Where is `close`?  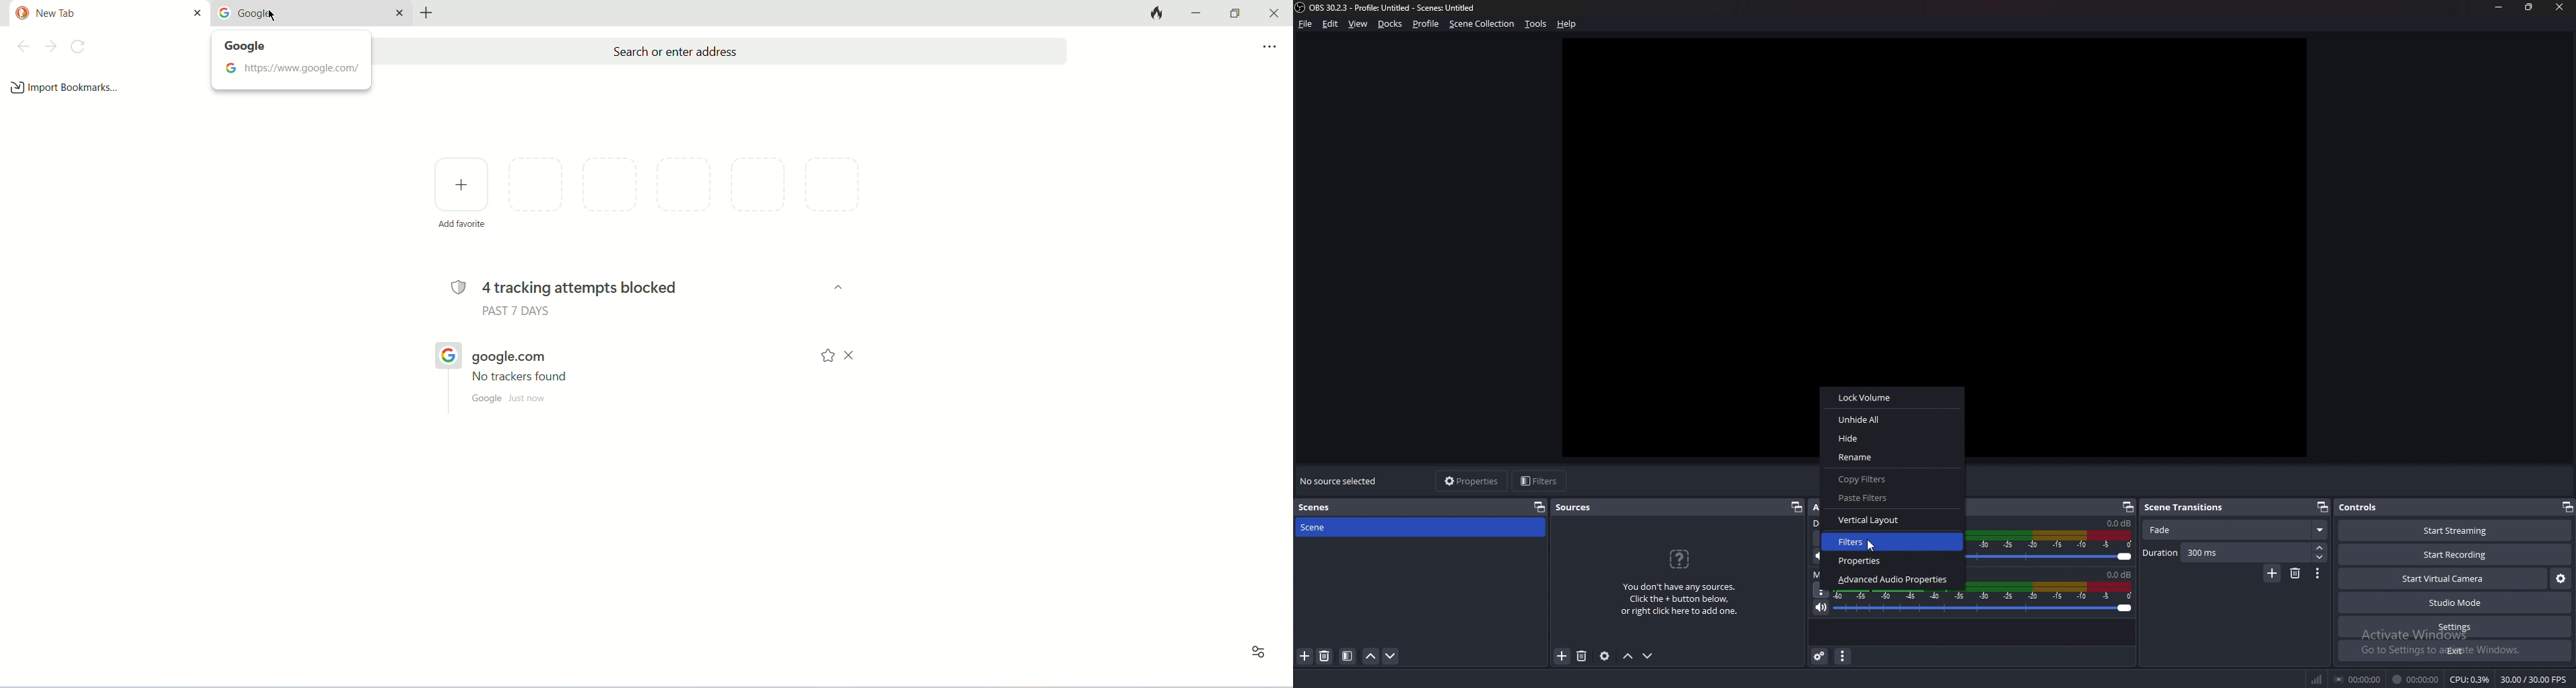
close is located at coordinates (853, 357).